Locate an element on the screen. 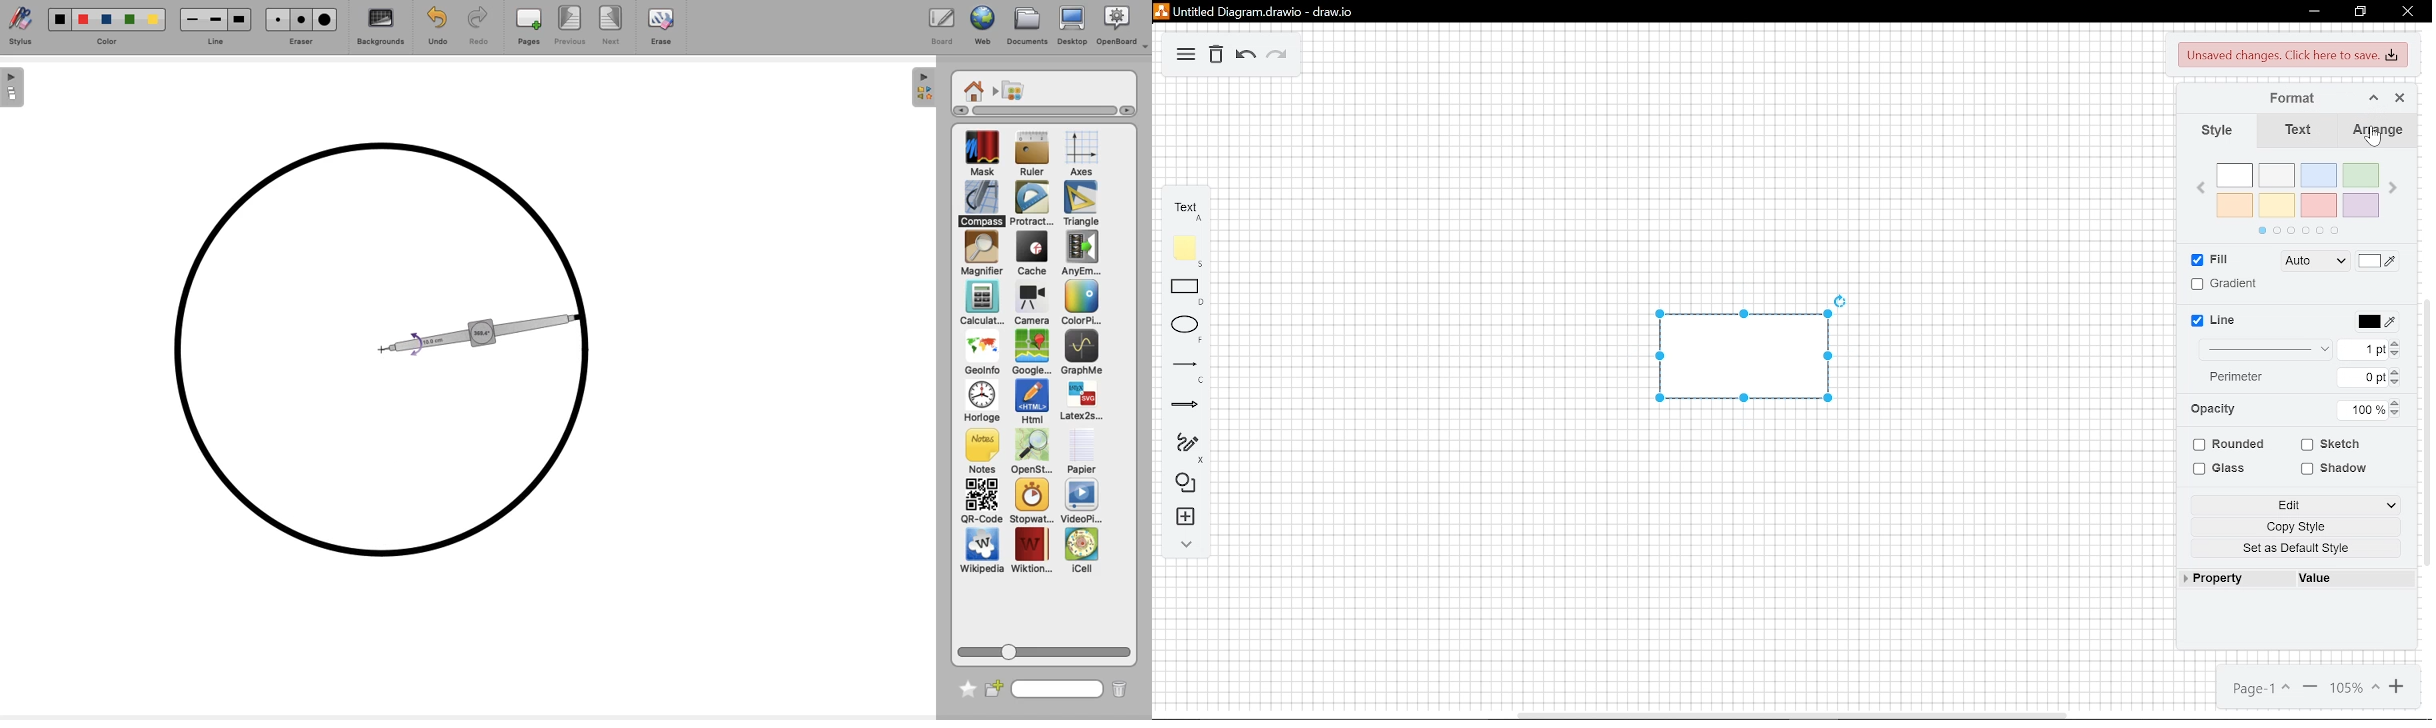  close is located at coordinates (2398, 99).